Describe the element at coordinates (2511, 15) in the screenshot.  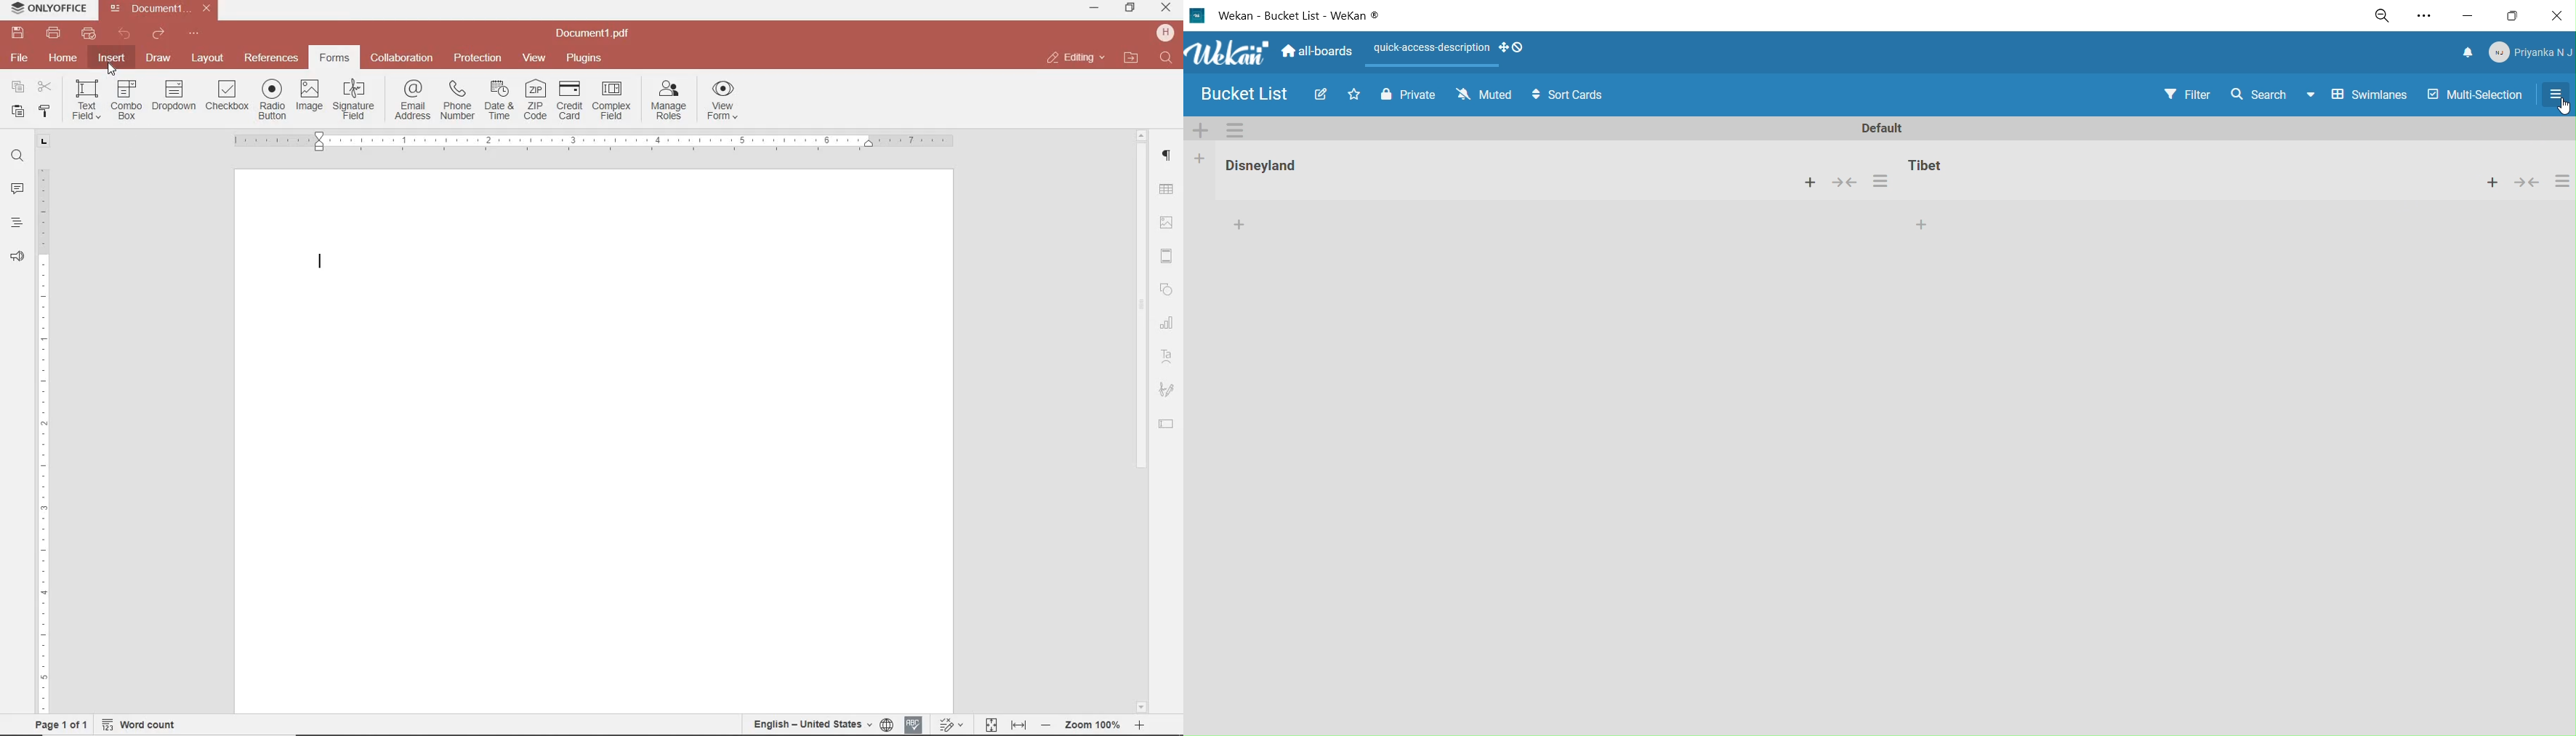
I see `maximize` at that location.